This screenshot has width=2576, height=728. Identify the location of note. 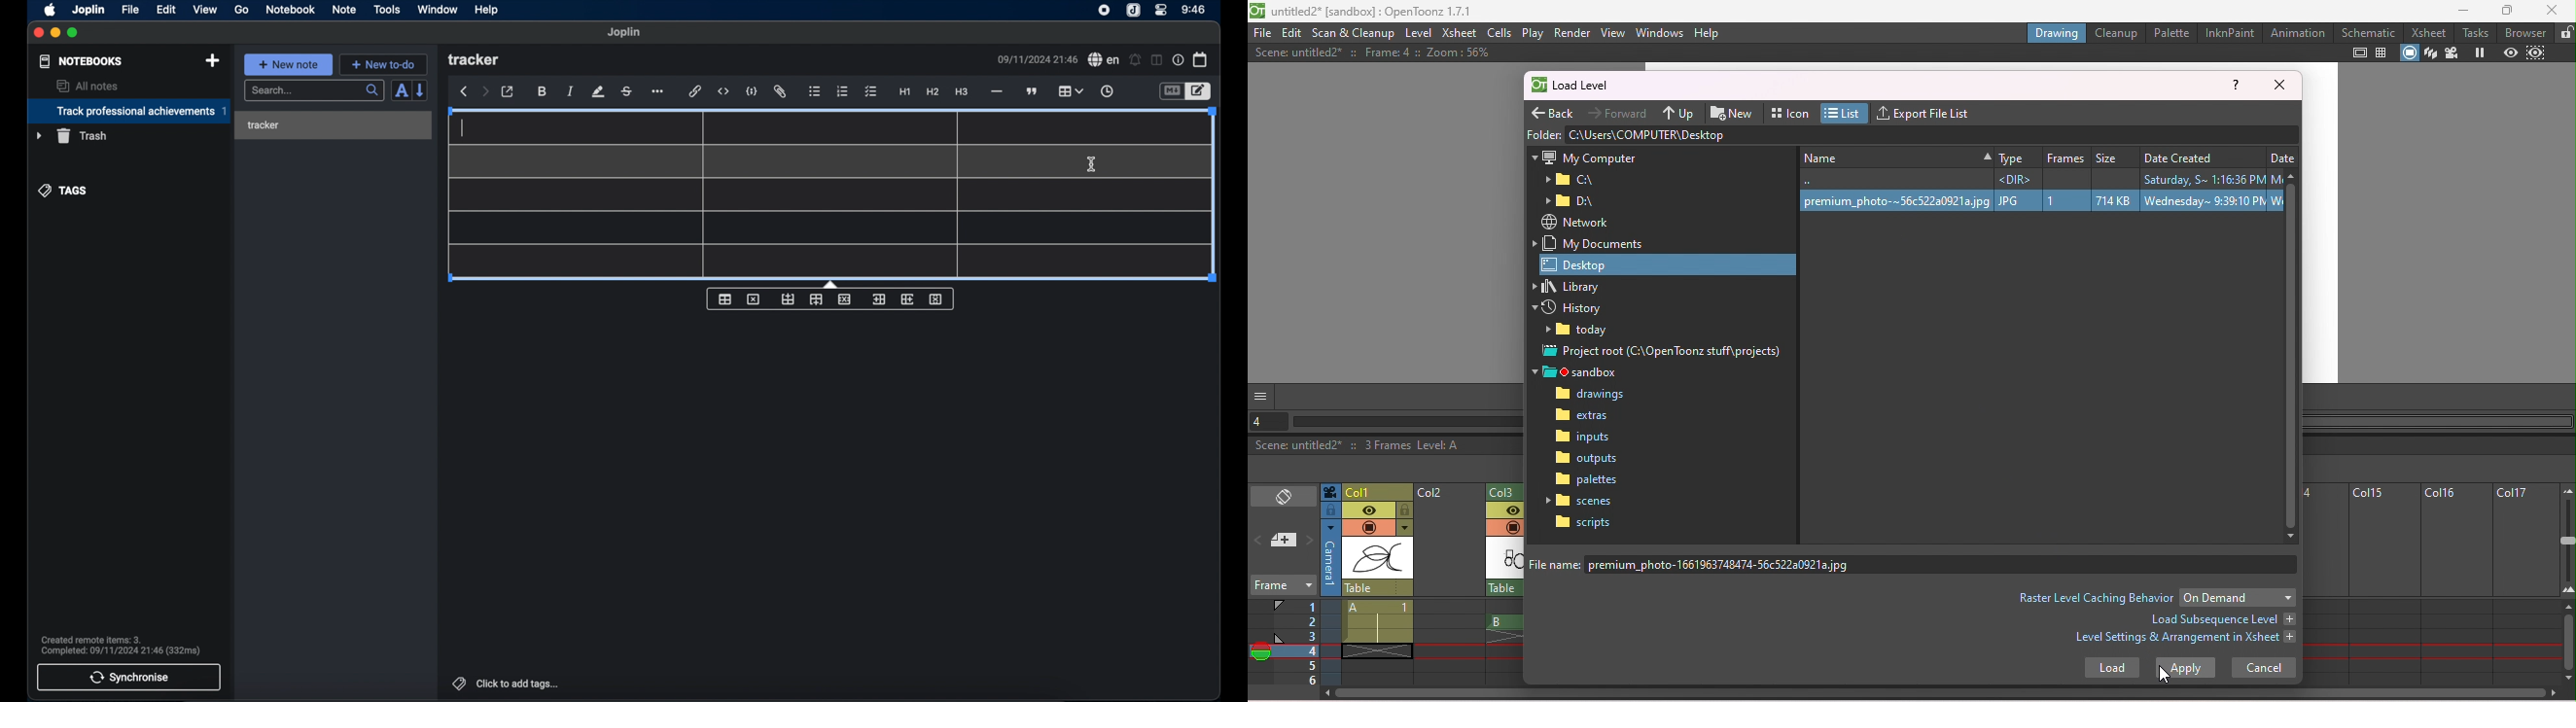
(344, 9).